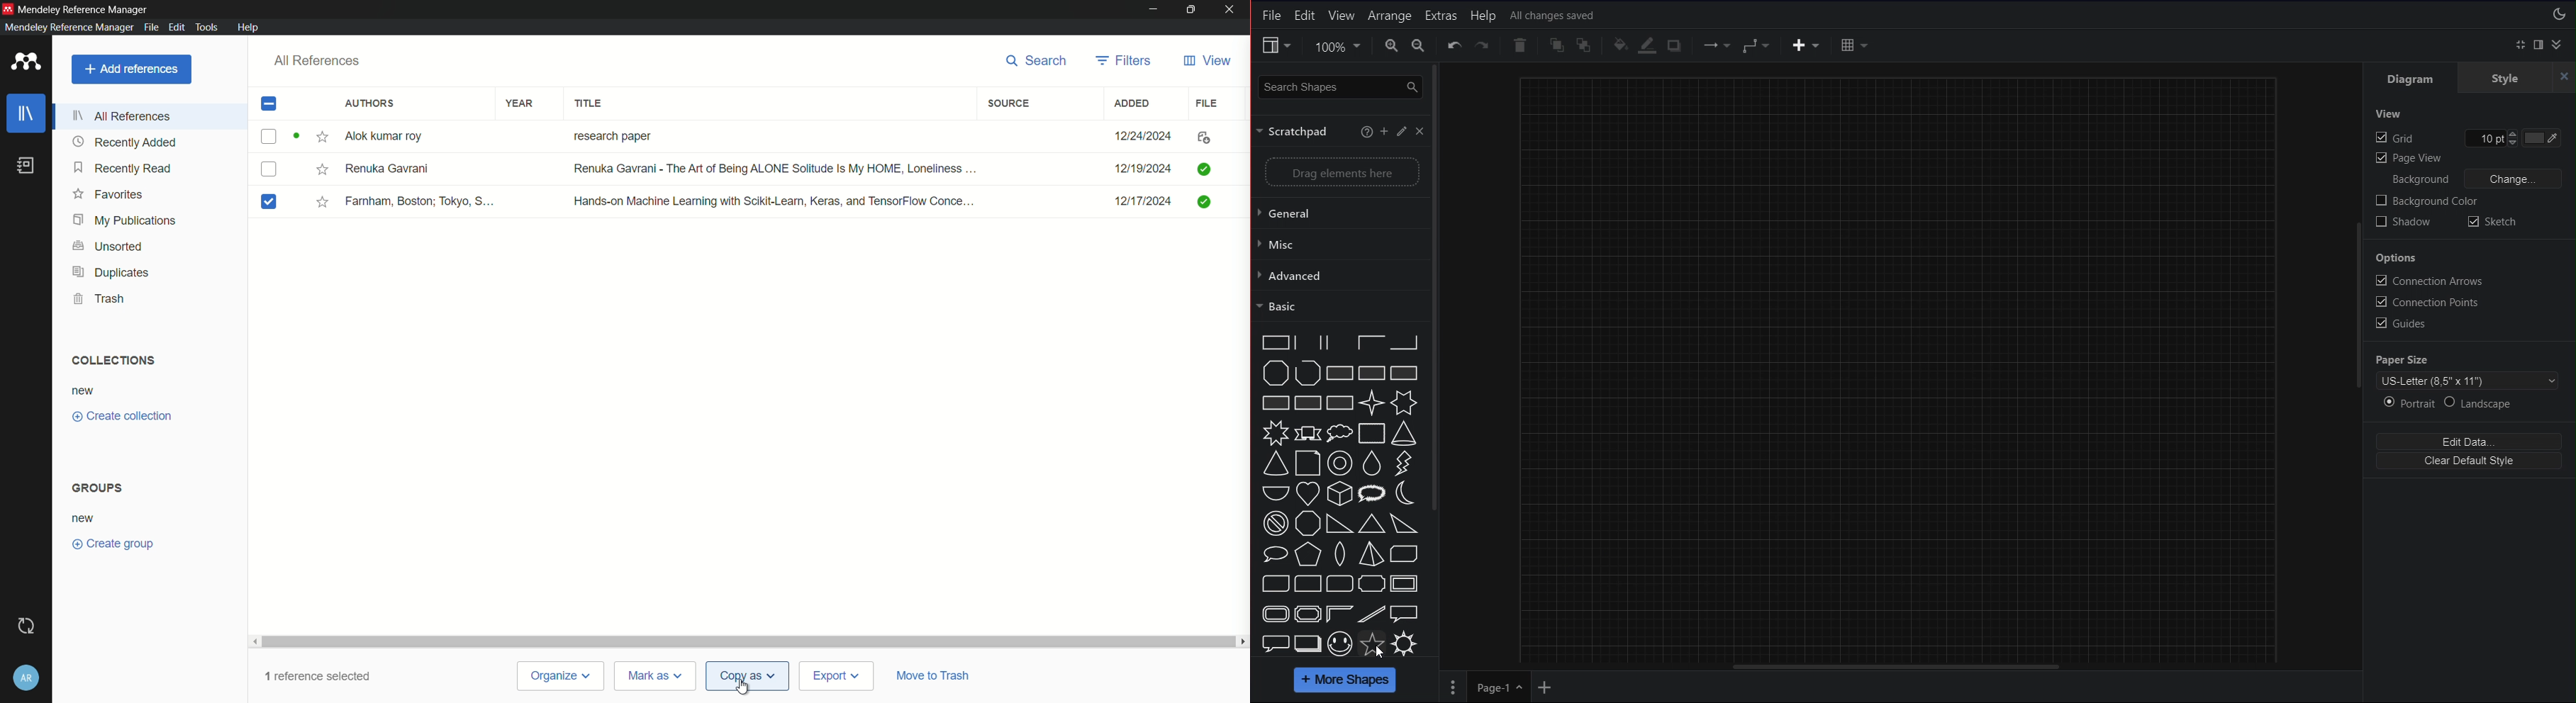 Image resolution: width=2576 pixels, height=728 pixels. Describe the element at coordinates (1308, 342) in the screenshot. I see `partial rectangle` at that location.